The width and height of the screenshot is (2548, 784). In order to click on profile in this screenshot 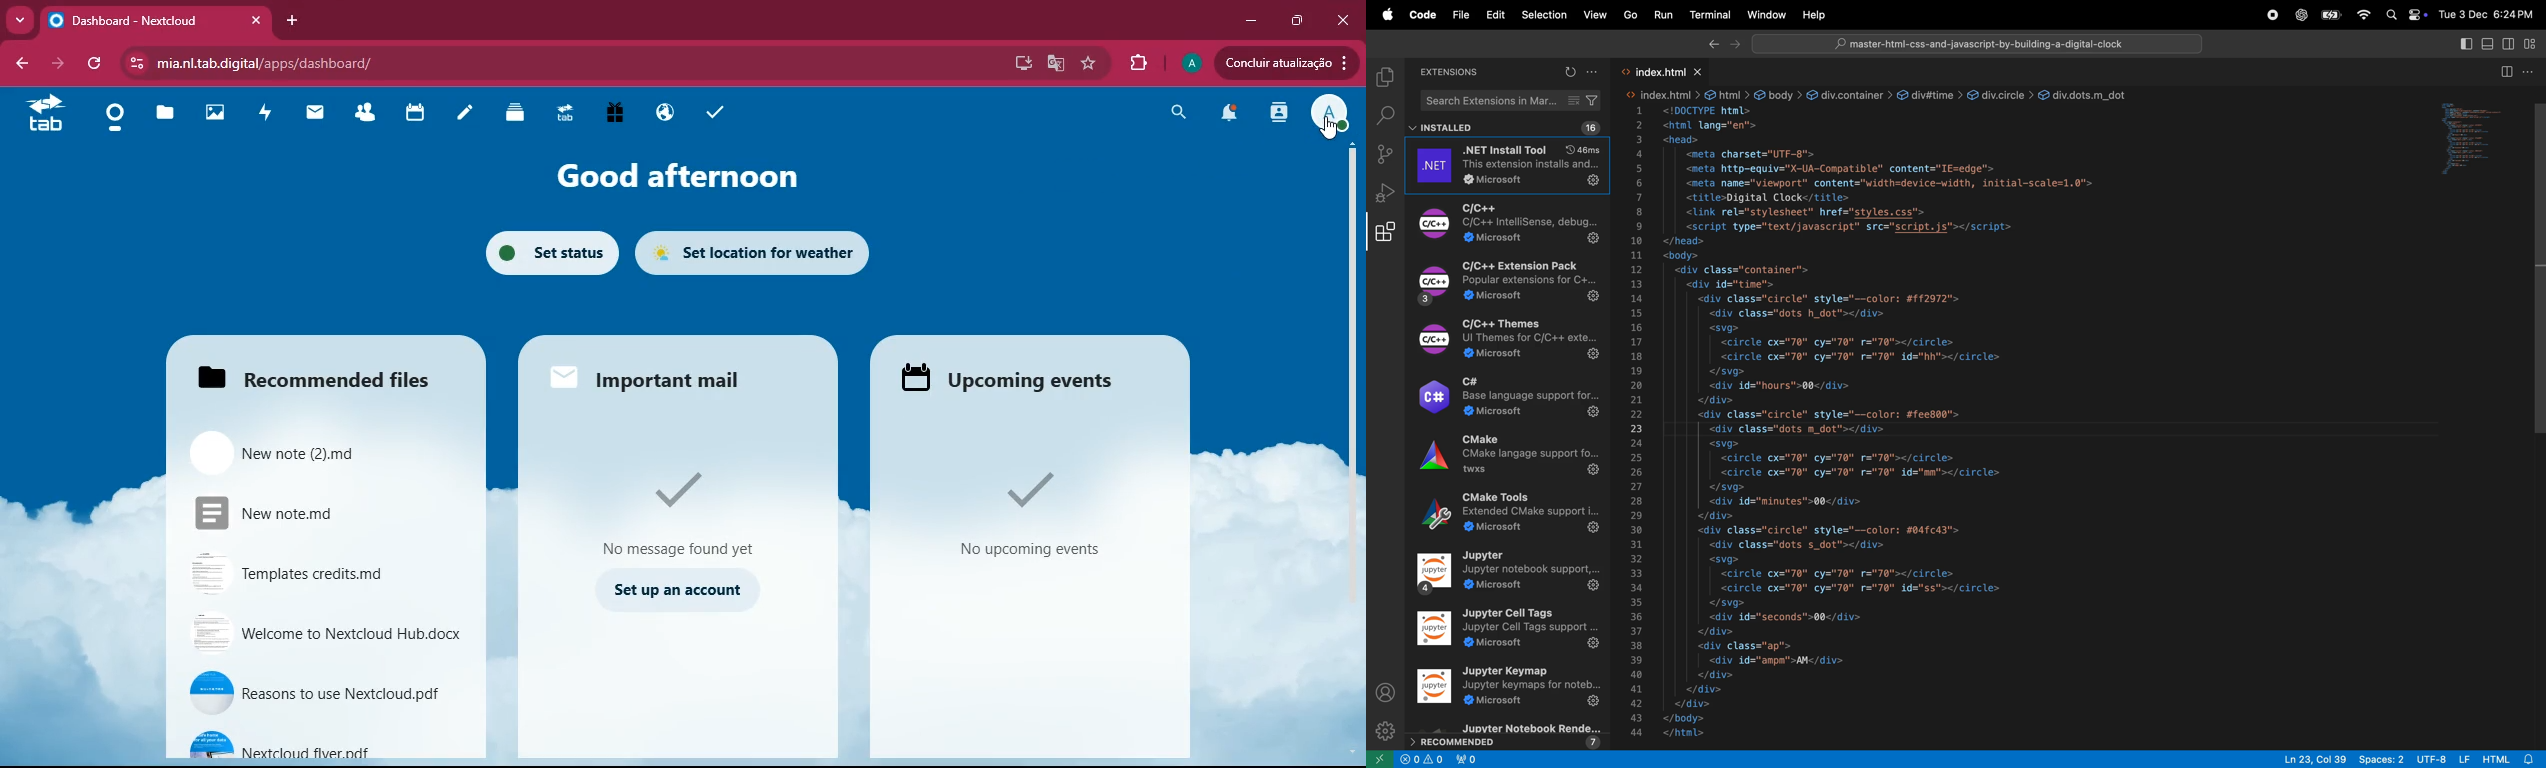, I will do `click(1192, 63)`.